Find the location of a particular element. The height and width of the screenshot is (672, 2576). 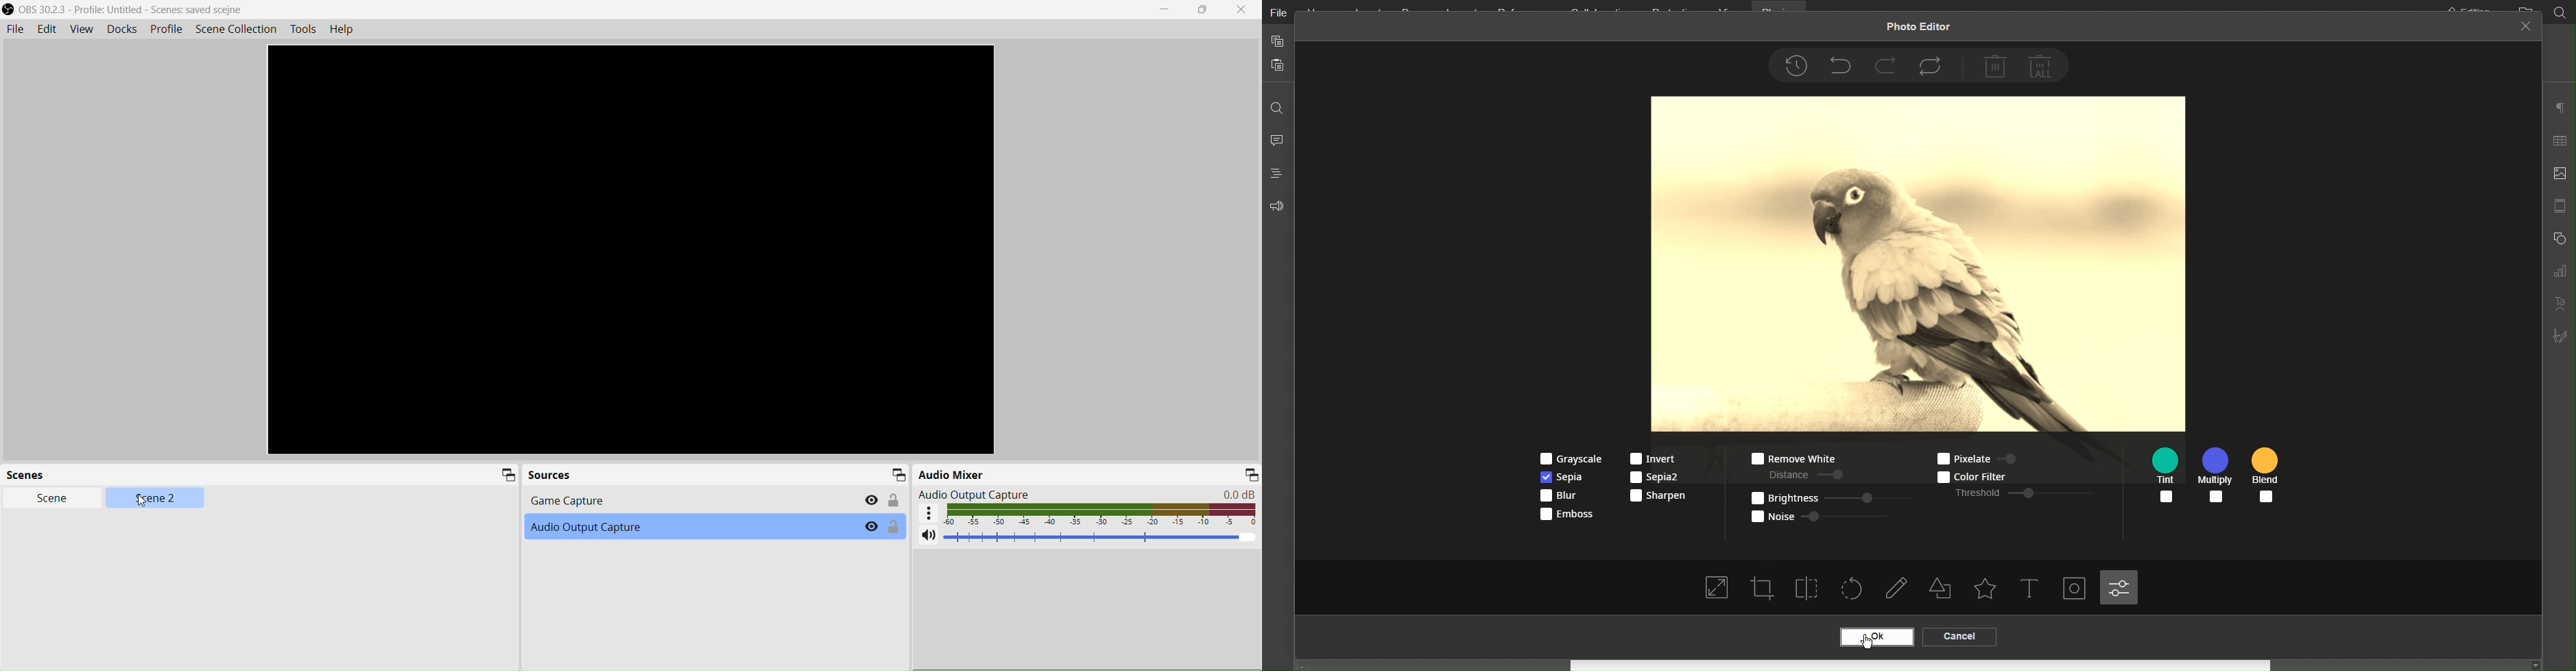

Minimize is located at coordinates (509, 474).